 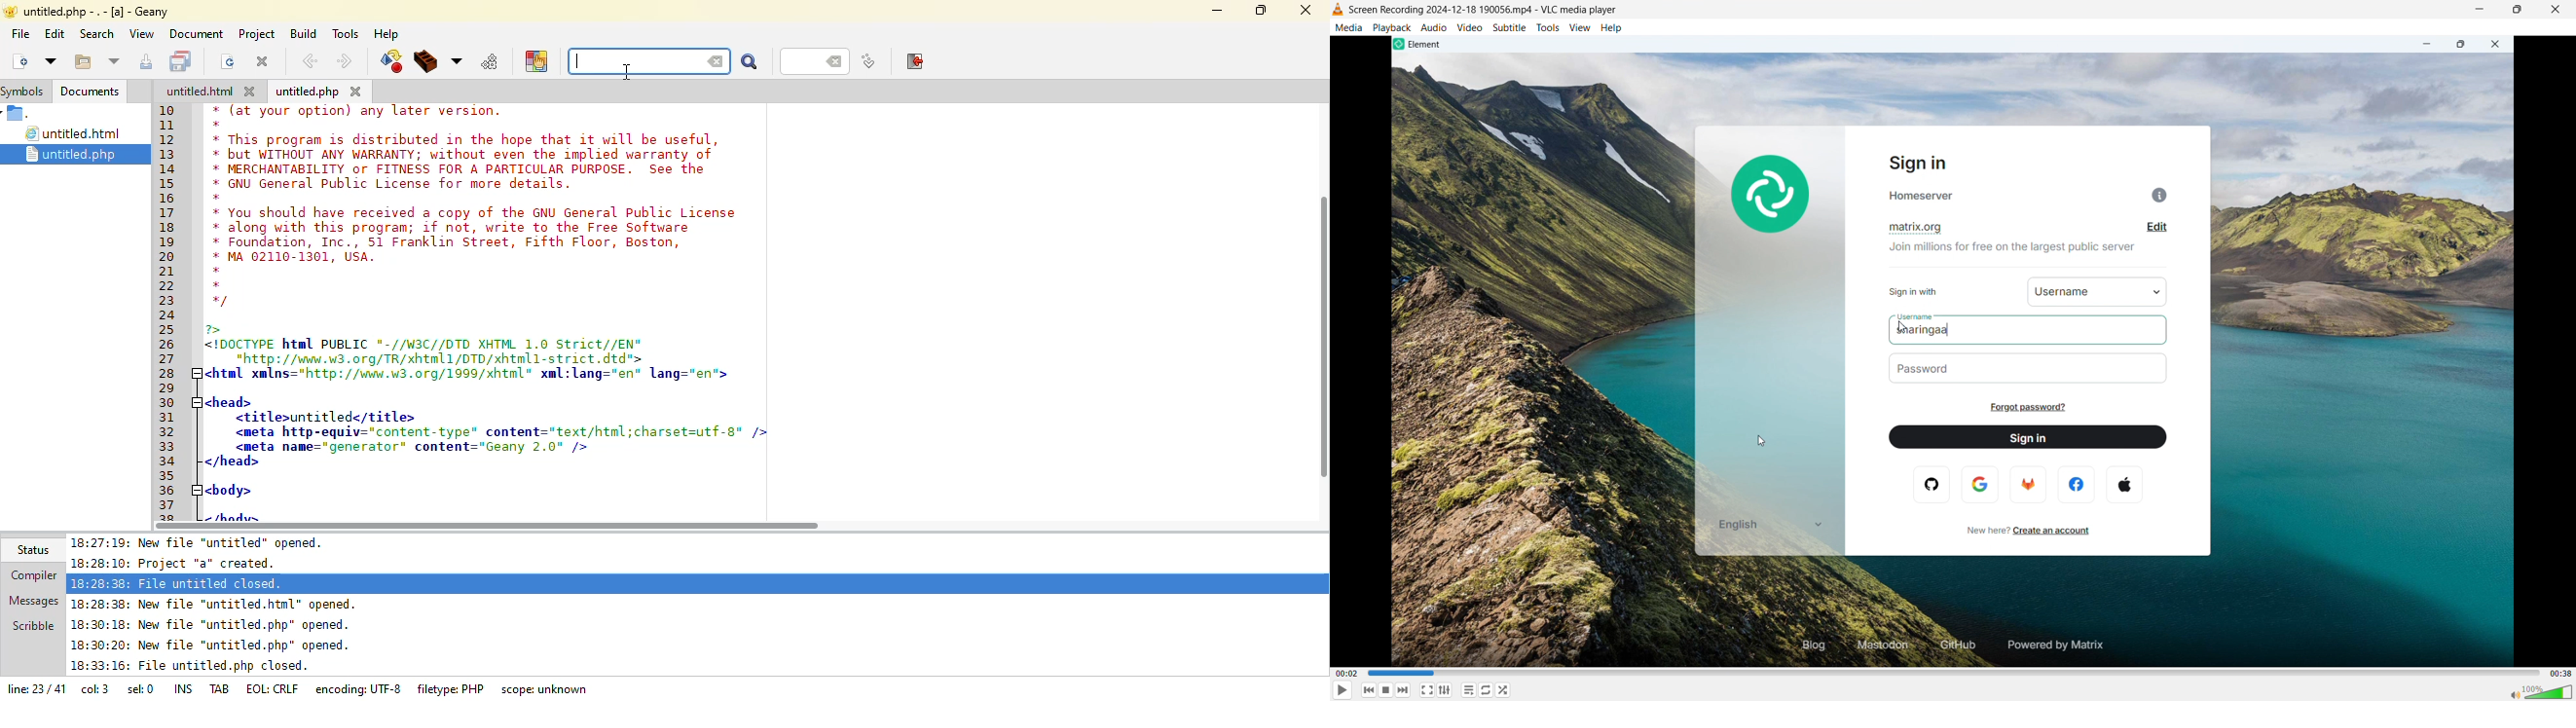 I want to click on minimize, so click(x=2427, y=45).